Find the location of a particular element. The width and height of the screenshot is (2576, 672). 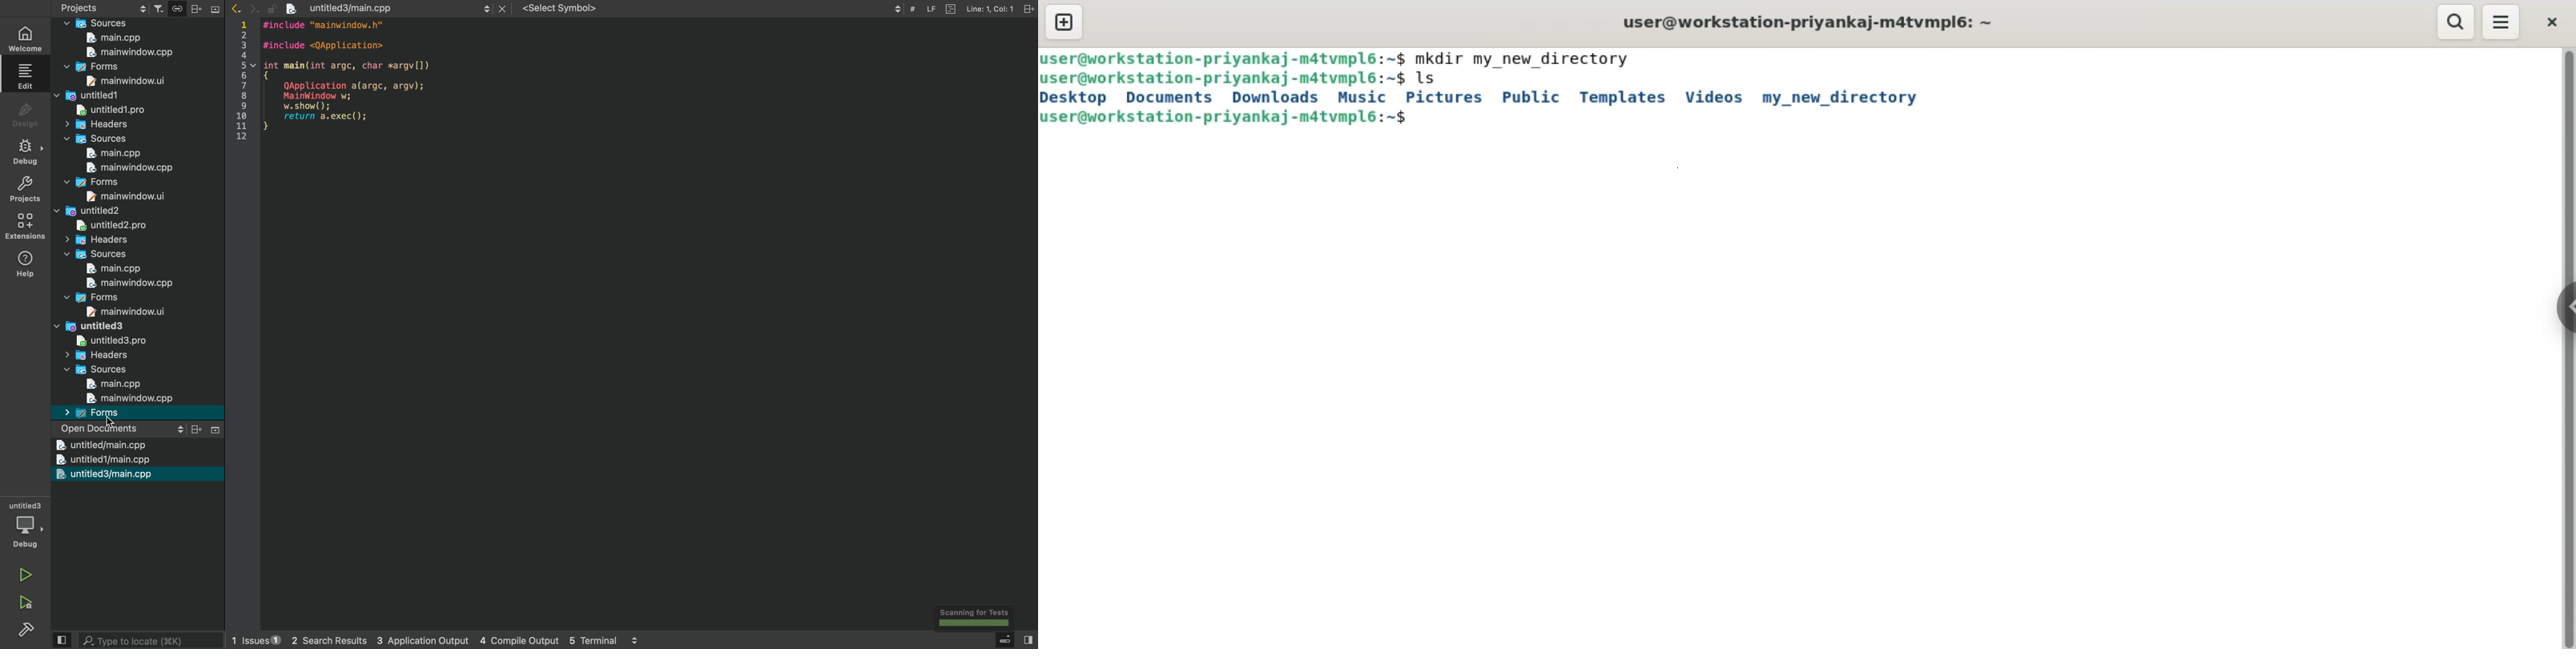

open documents is located at coordinates (142, 429).